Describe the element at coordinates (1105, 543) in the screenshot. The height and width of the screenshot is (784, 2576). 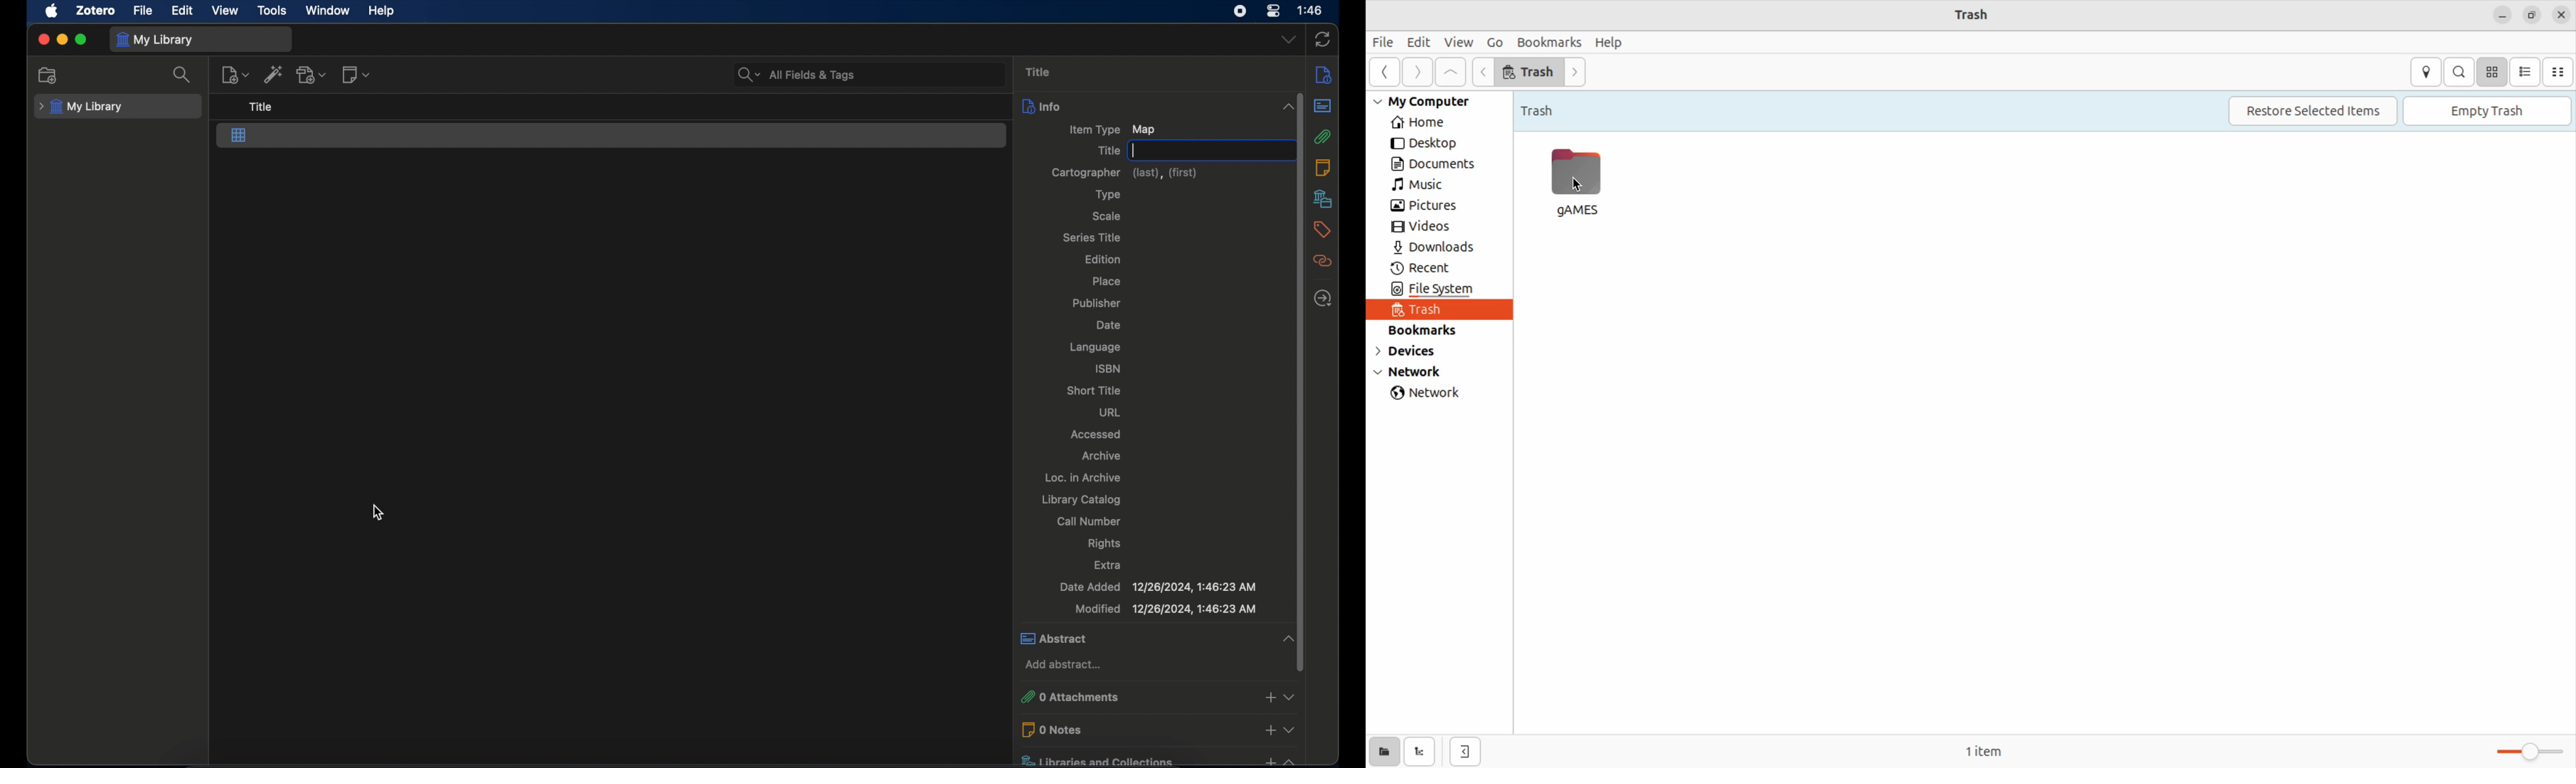
I see `rights` at that location.